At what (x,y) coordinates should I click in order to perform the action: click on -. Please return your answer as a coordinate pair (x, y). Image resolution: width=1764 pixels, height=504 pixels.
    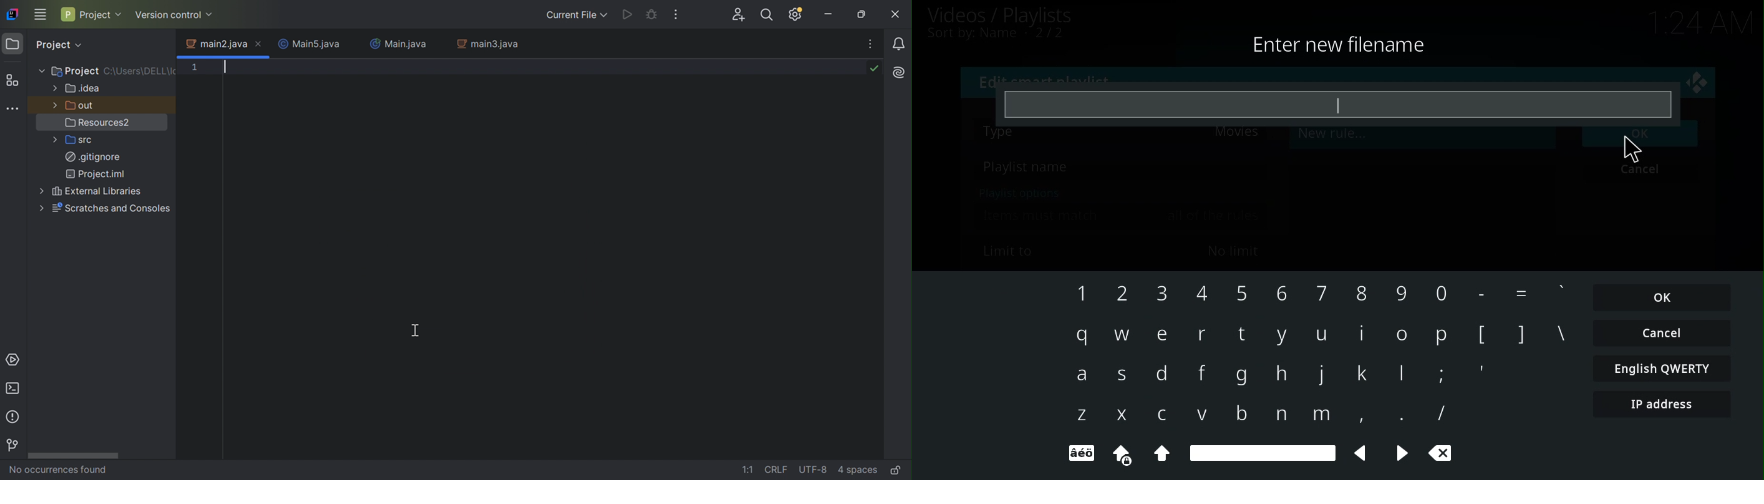
    Looking at the image, I should click on (1481, 293).